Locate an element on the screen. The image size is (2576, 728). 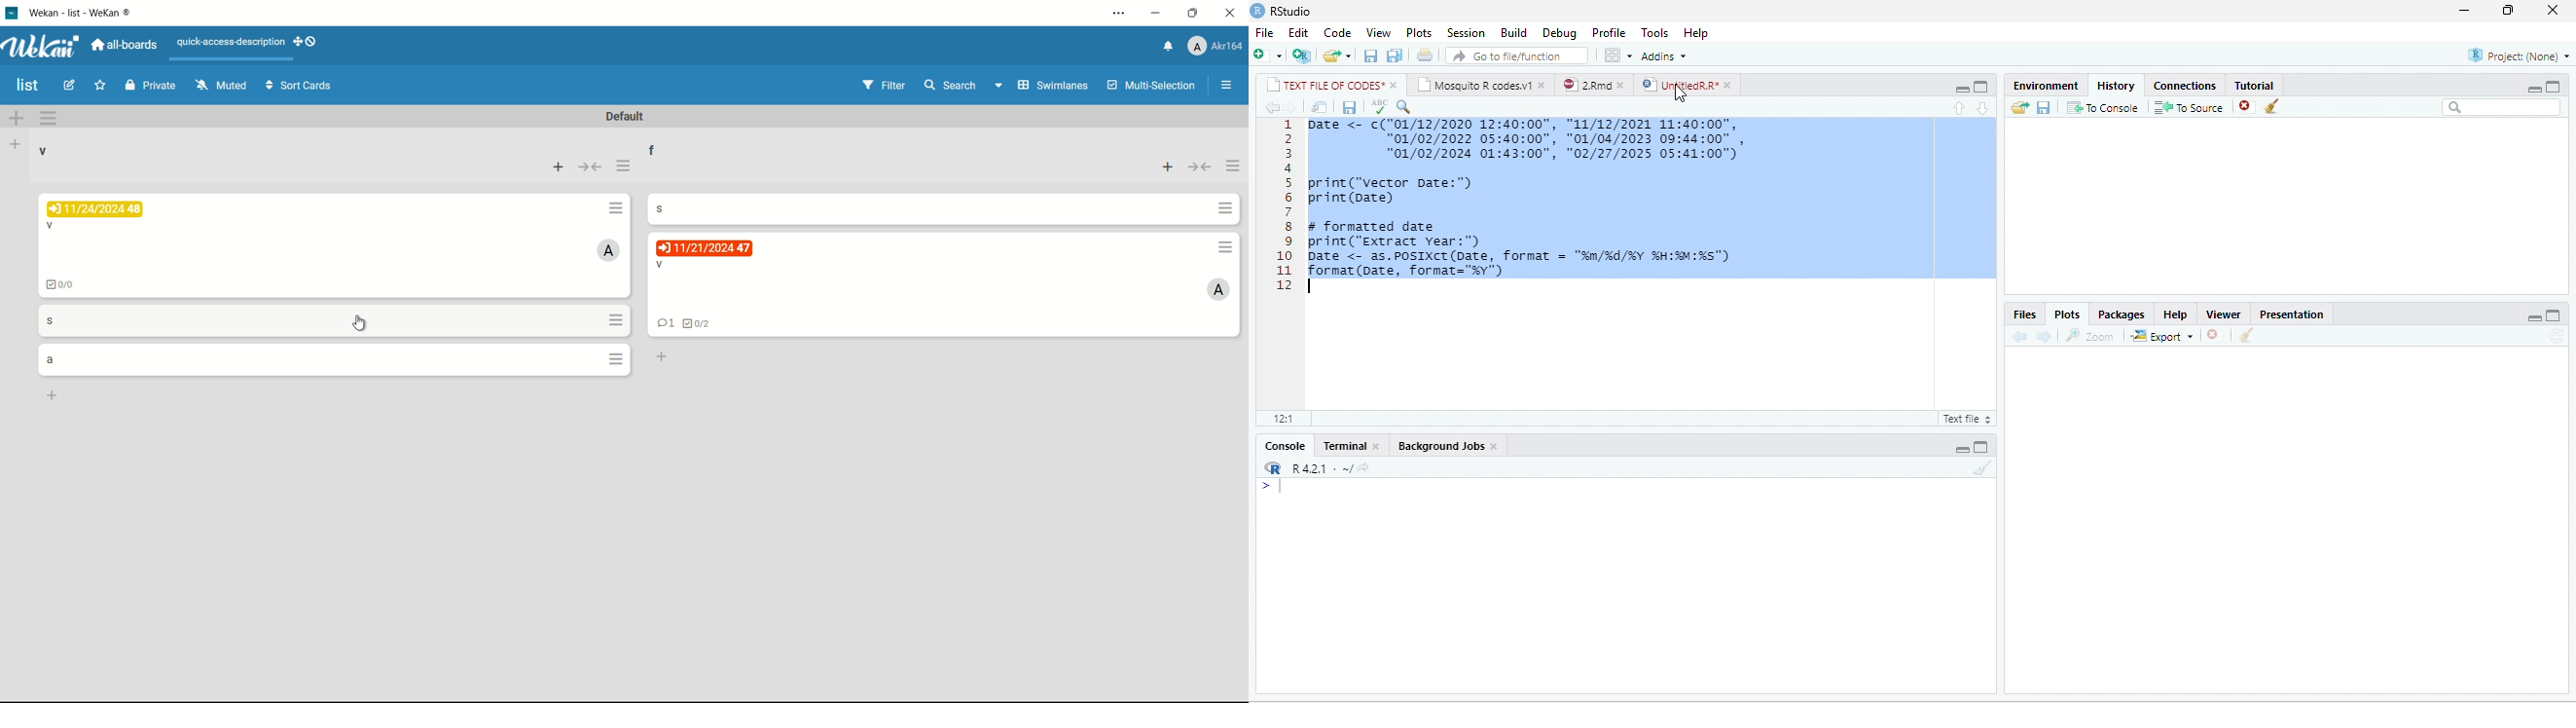
minimize is located at coordinates (1158, 13).